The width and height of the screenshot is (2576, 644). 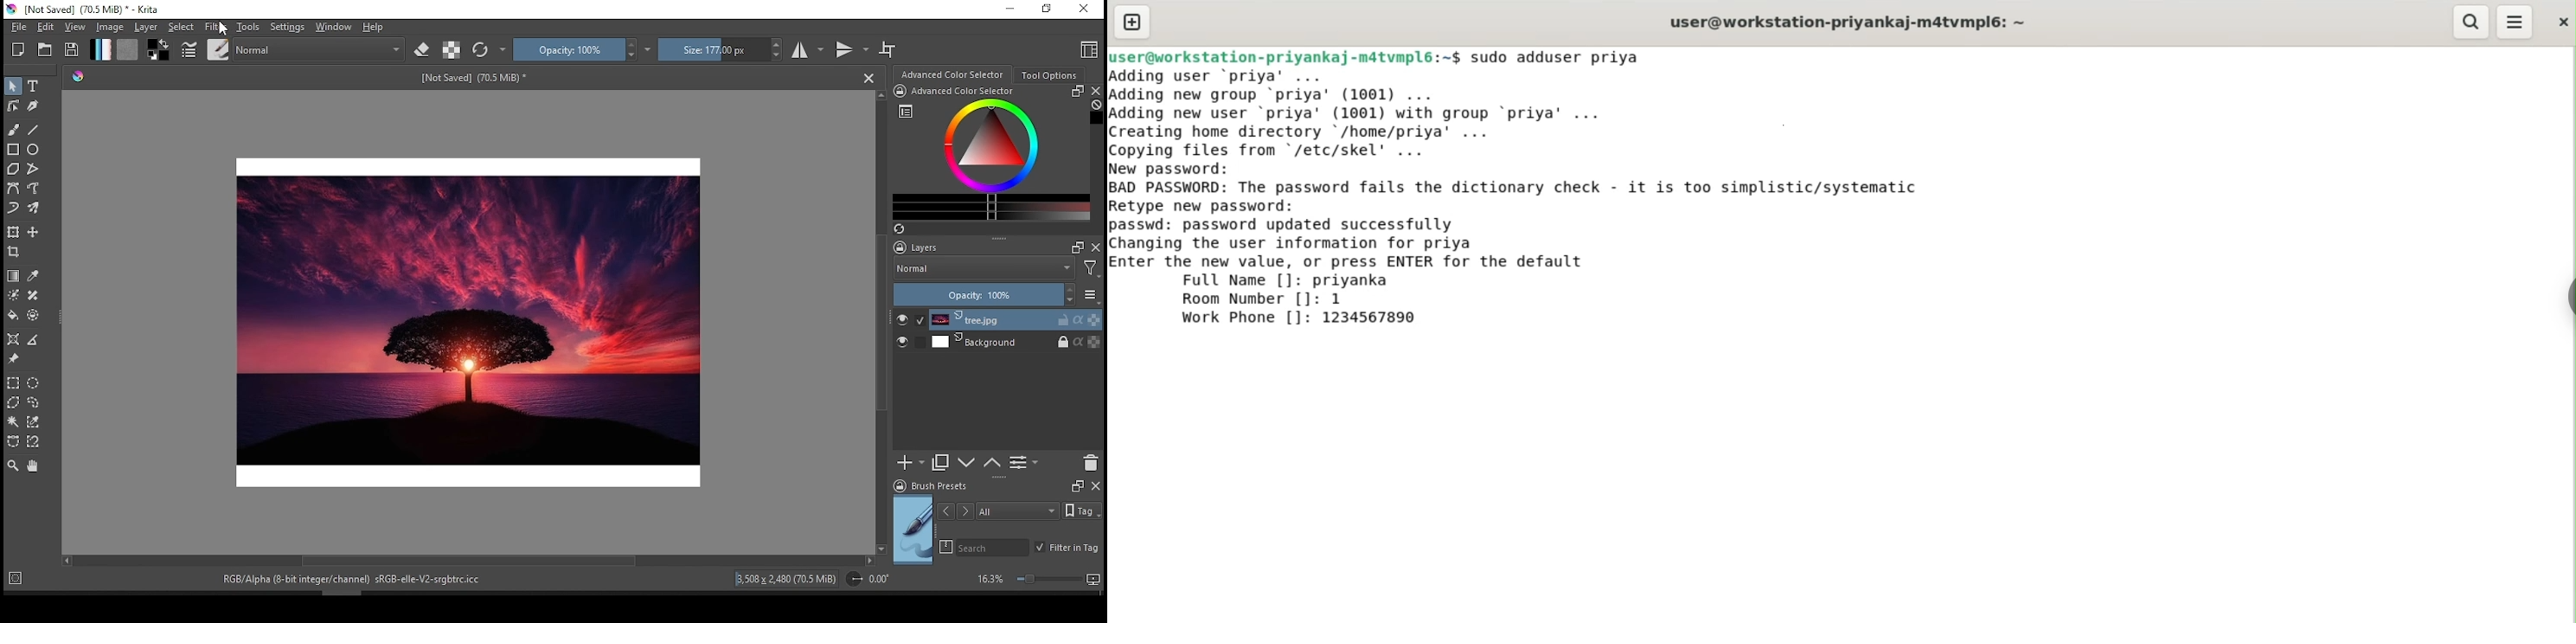 I want to click on layer 2, so click(x=1014, y=343).